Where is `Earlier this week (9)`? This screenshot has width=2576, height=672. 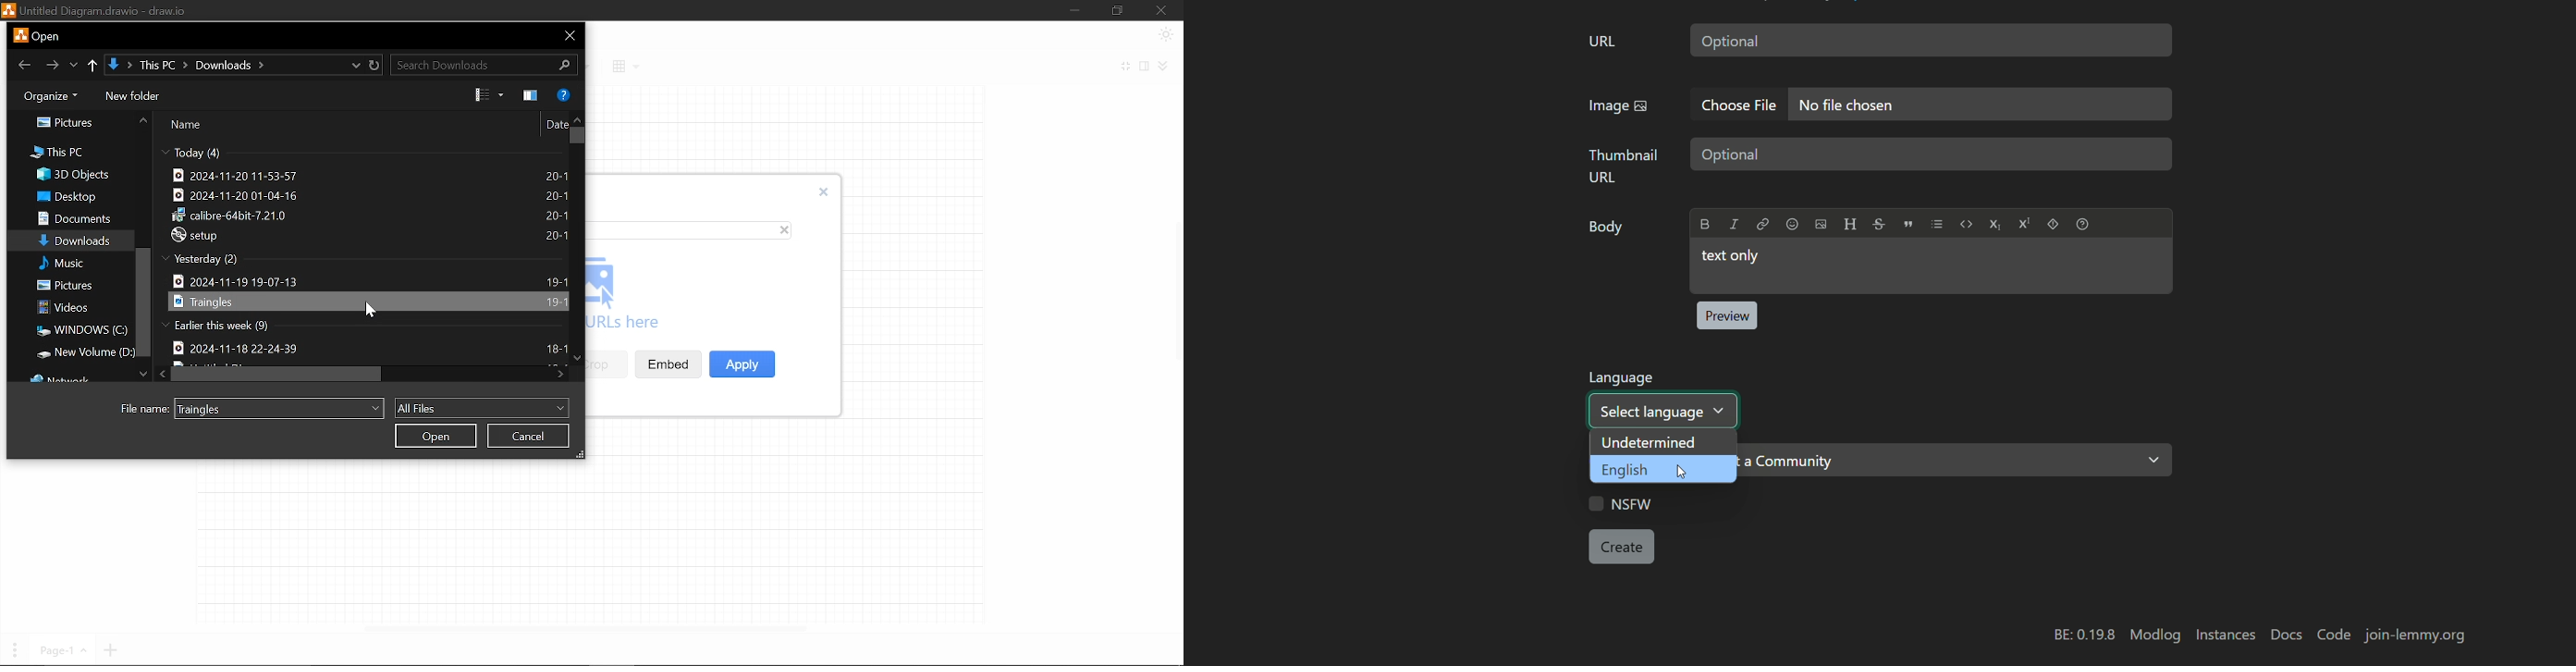
Earlier this week (9) is located at coordinates (232, 327).